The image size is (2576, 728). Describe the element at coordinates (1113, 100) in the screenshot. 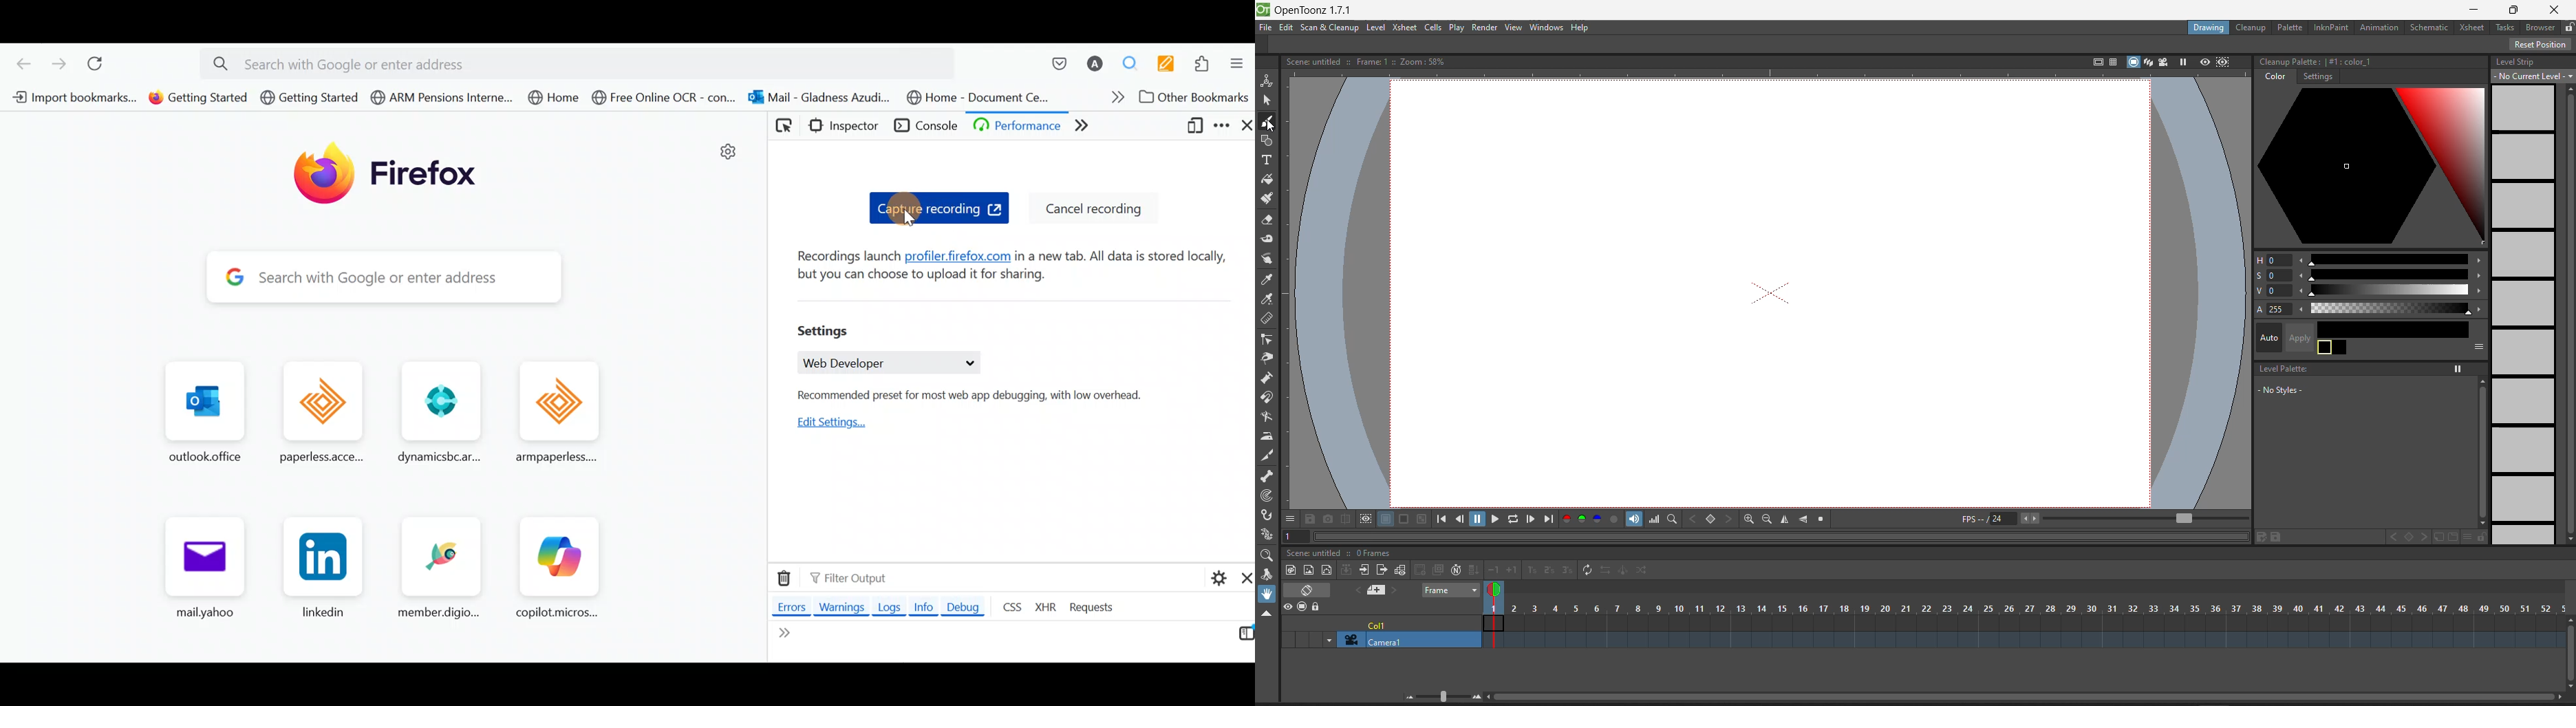

I see `Show more bookmarks` at that location.